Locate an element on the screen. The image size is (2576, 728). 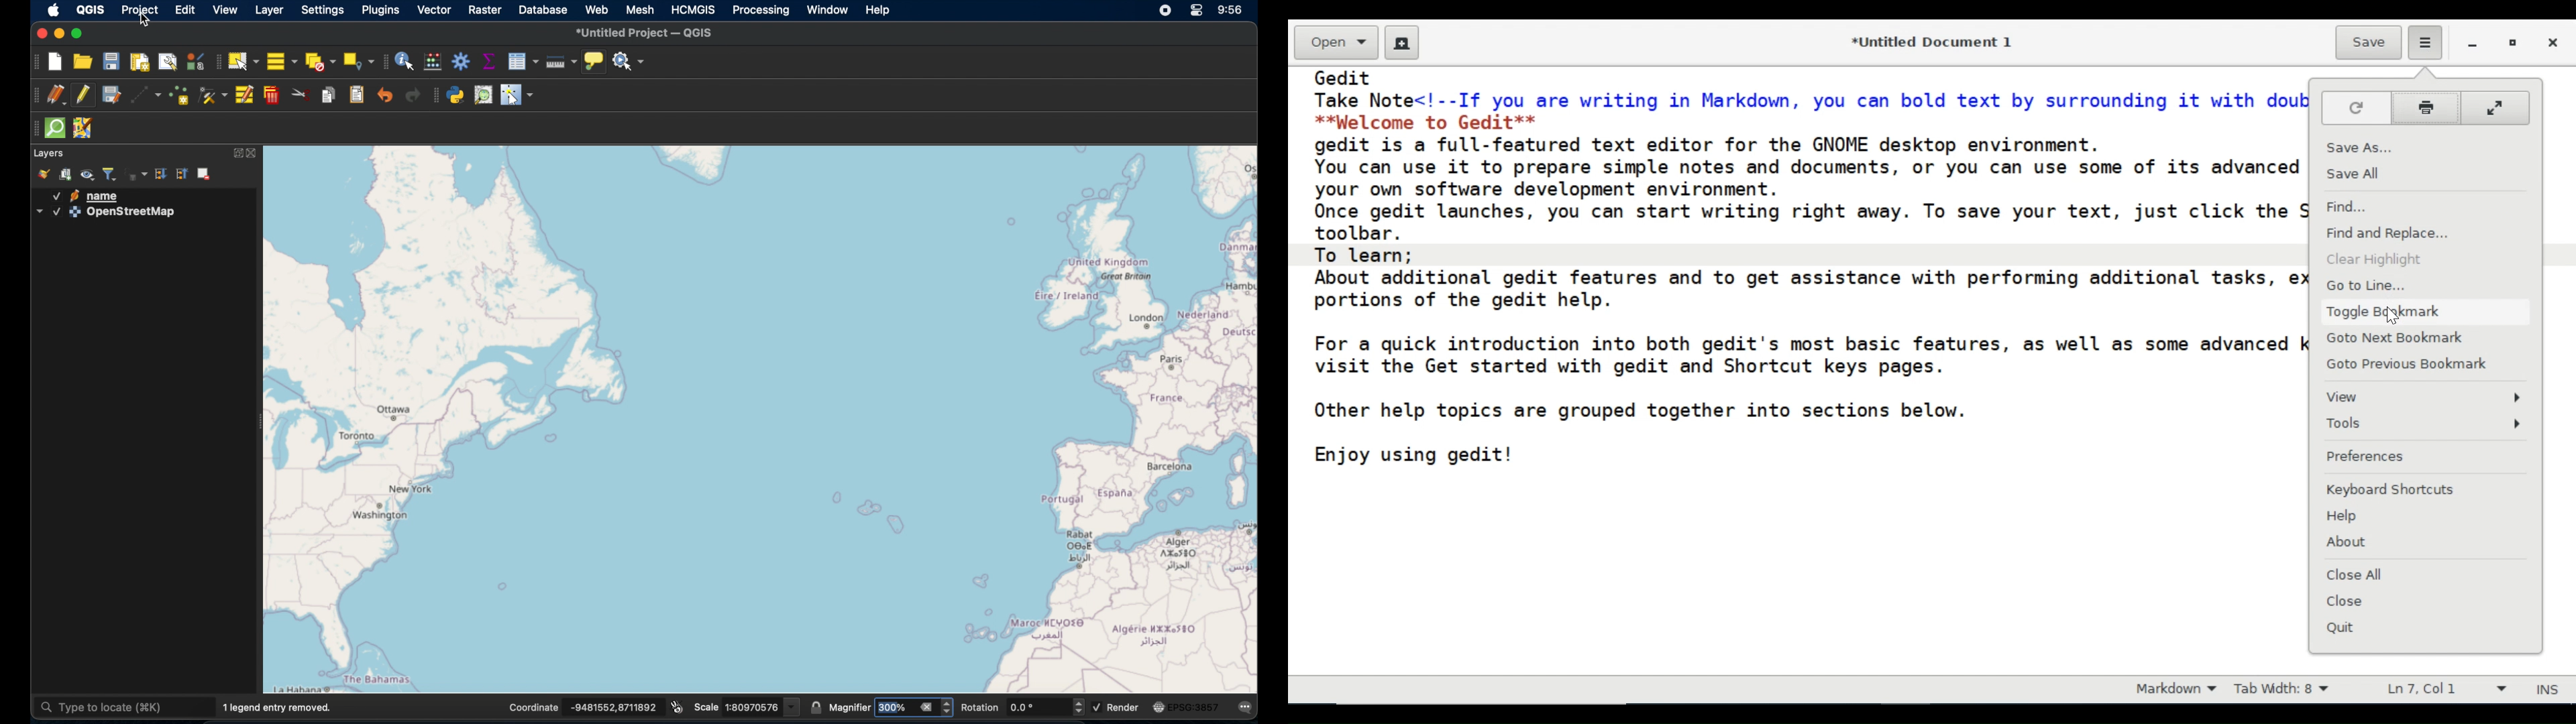
collapse all is located at coordinates (182, 174).